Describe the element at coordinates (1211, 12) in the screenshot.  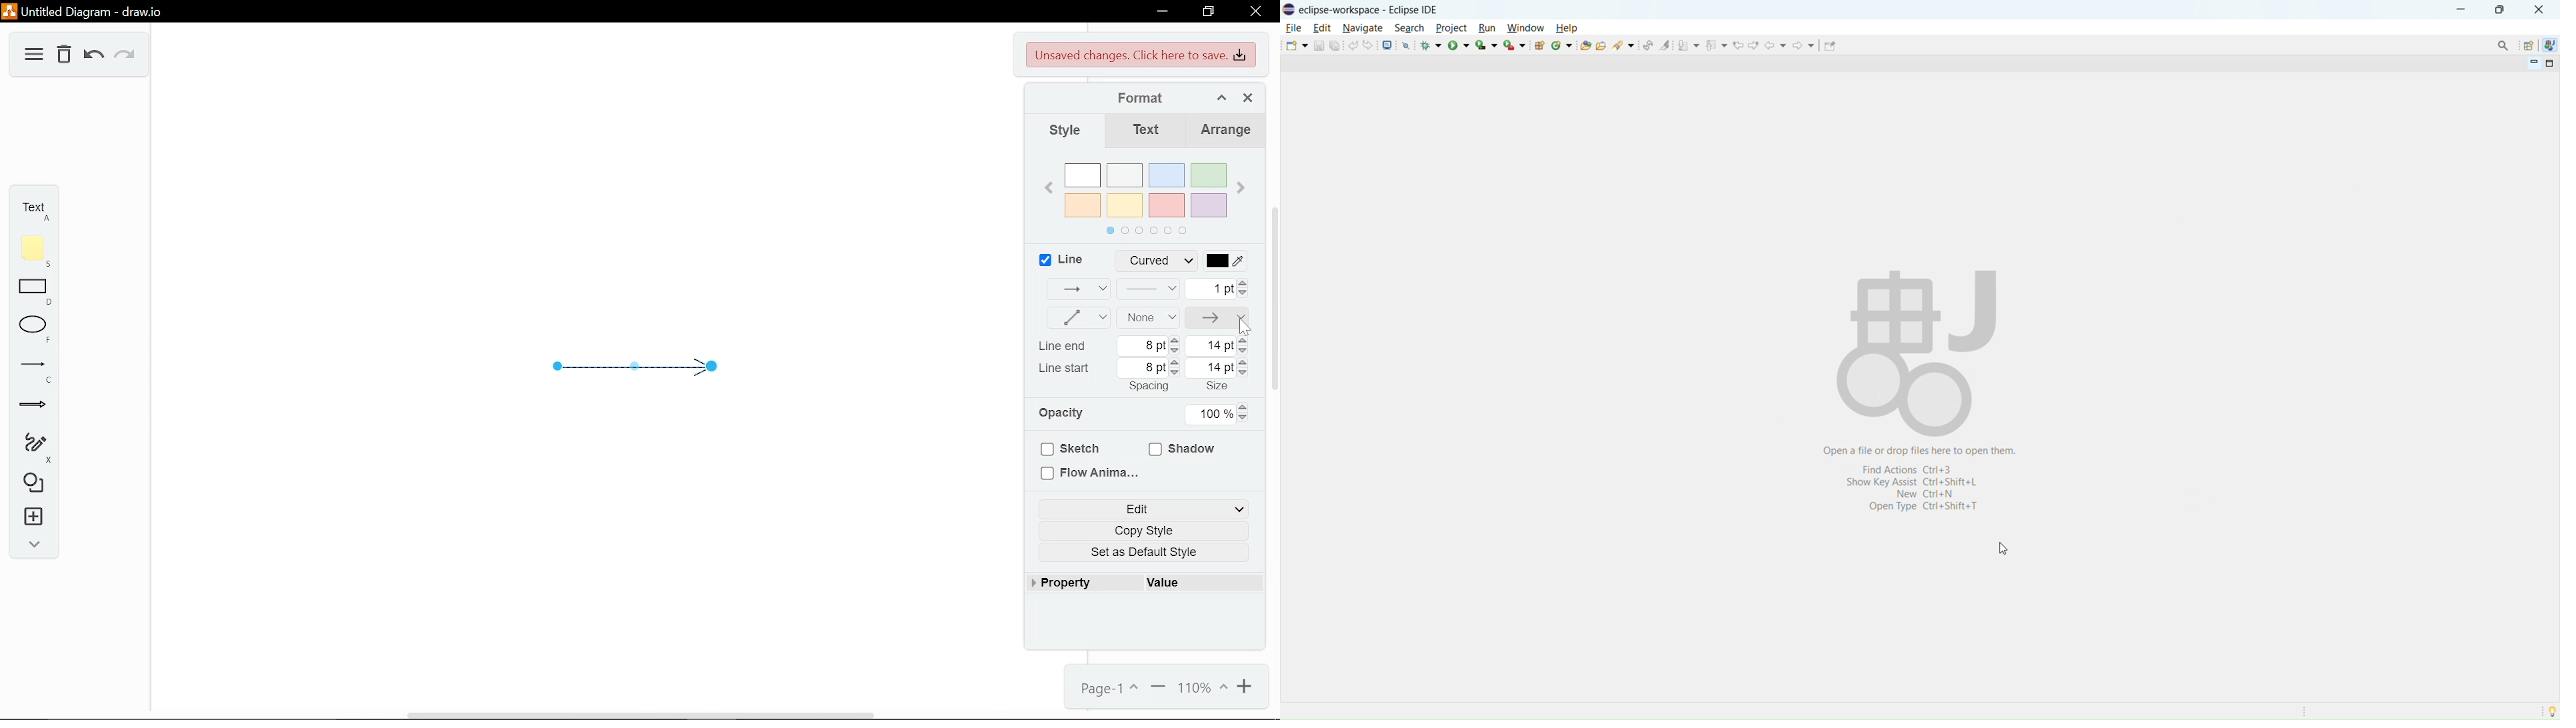
I see `Restore down` at that location.